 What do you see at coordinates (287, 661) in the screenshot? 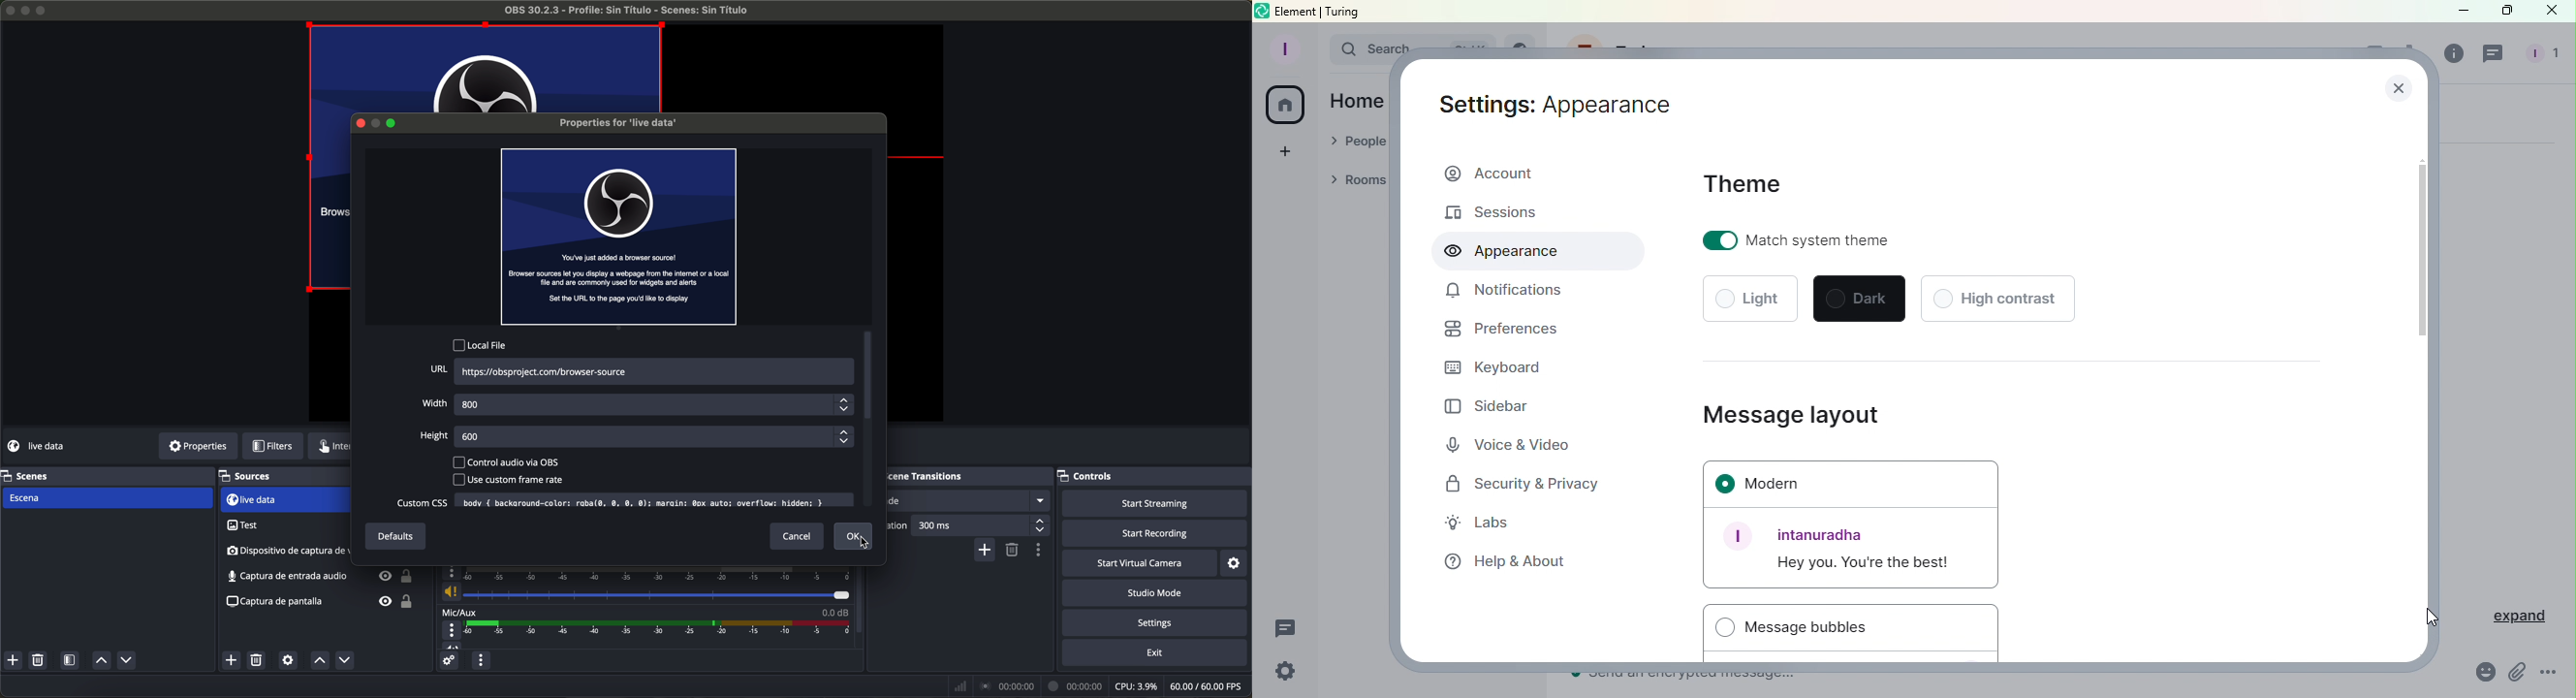
I see `open source properties` at bounding box center [287, 661].